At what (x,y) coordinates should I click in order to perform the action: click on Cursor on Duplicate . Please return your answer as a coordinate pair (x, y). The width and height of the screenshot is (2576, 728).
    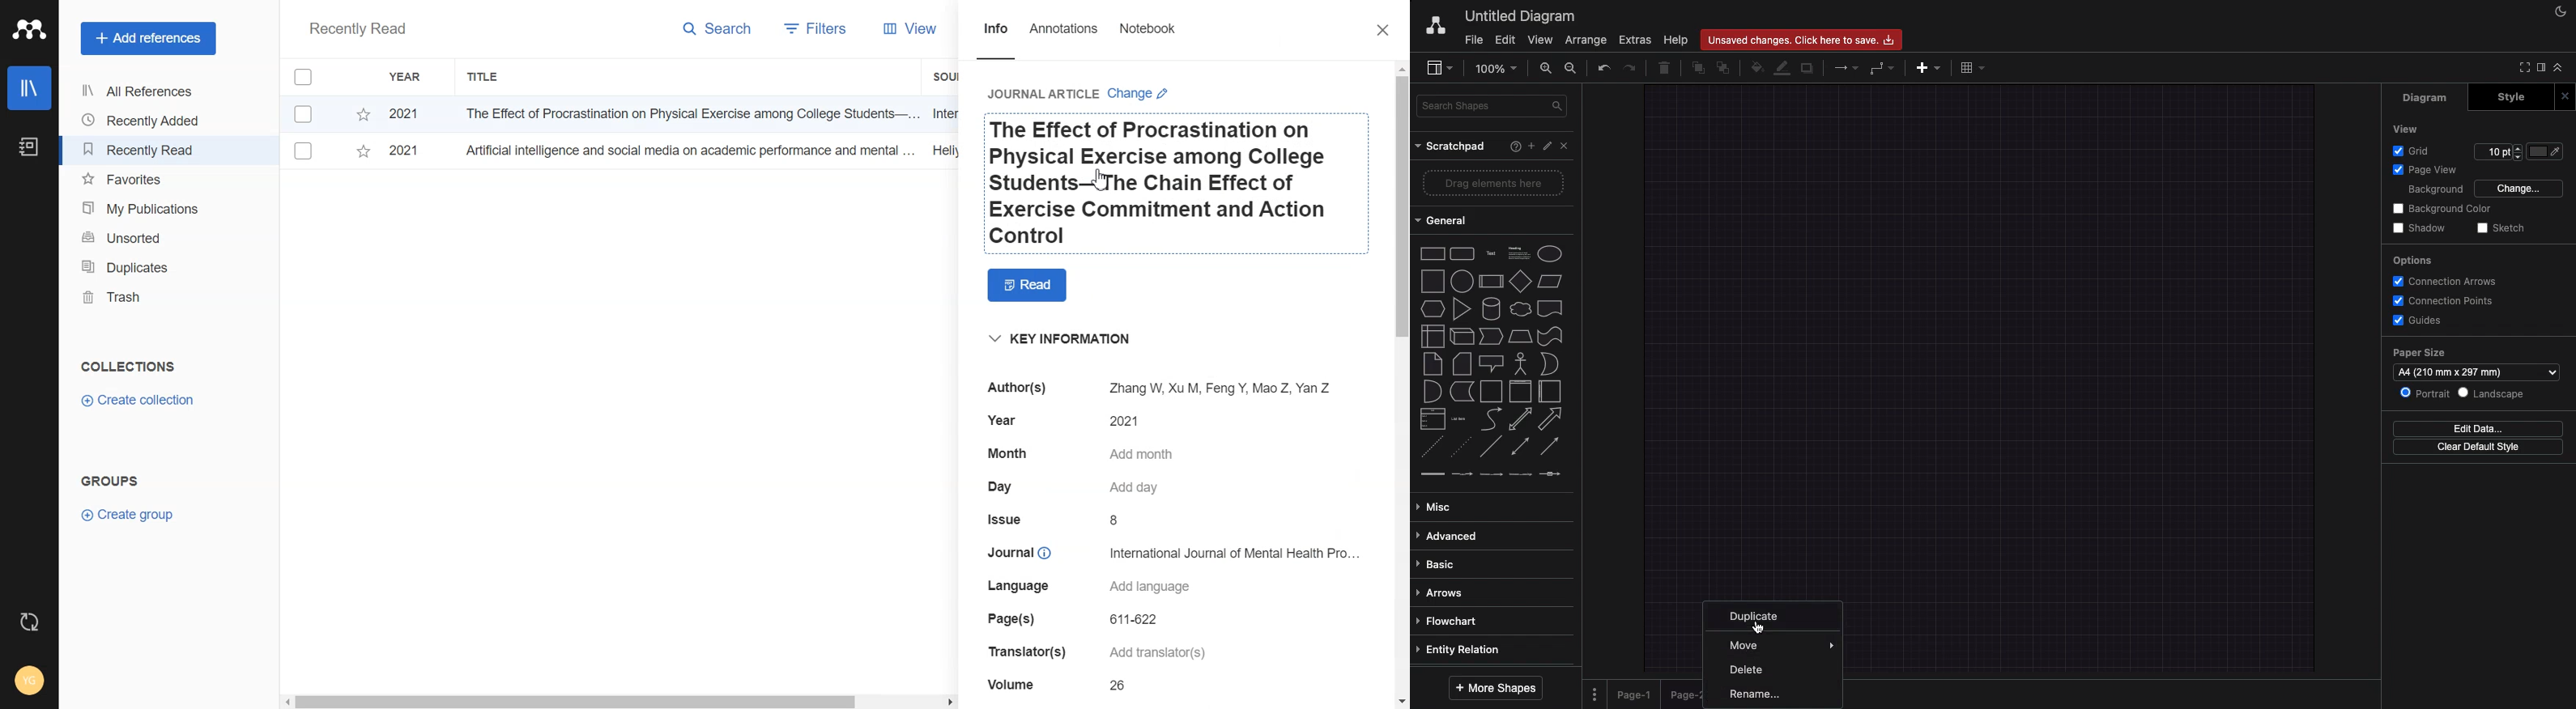
    Looking at the image, I should click on (1764, 627).